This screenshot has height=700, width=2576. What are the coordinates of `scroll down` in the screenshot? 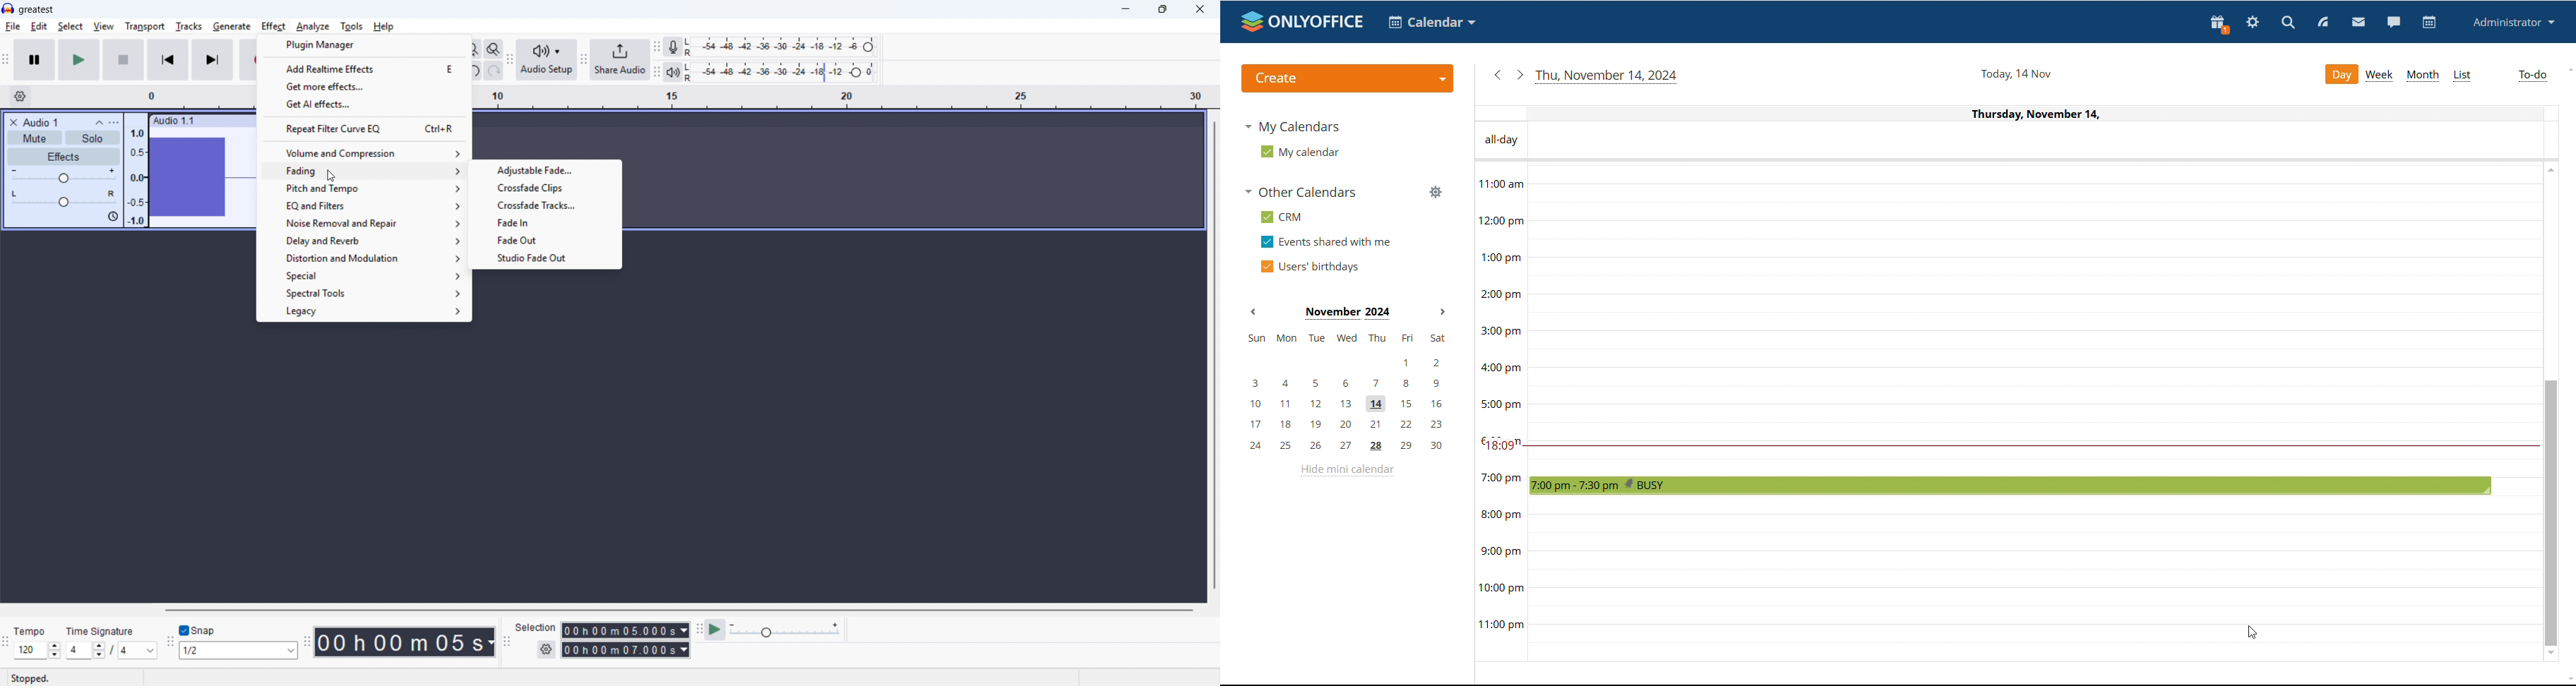 It's located at (2552, 655).